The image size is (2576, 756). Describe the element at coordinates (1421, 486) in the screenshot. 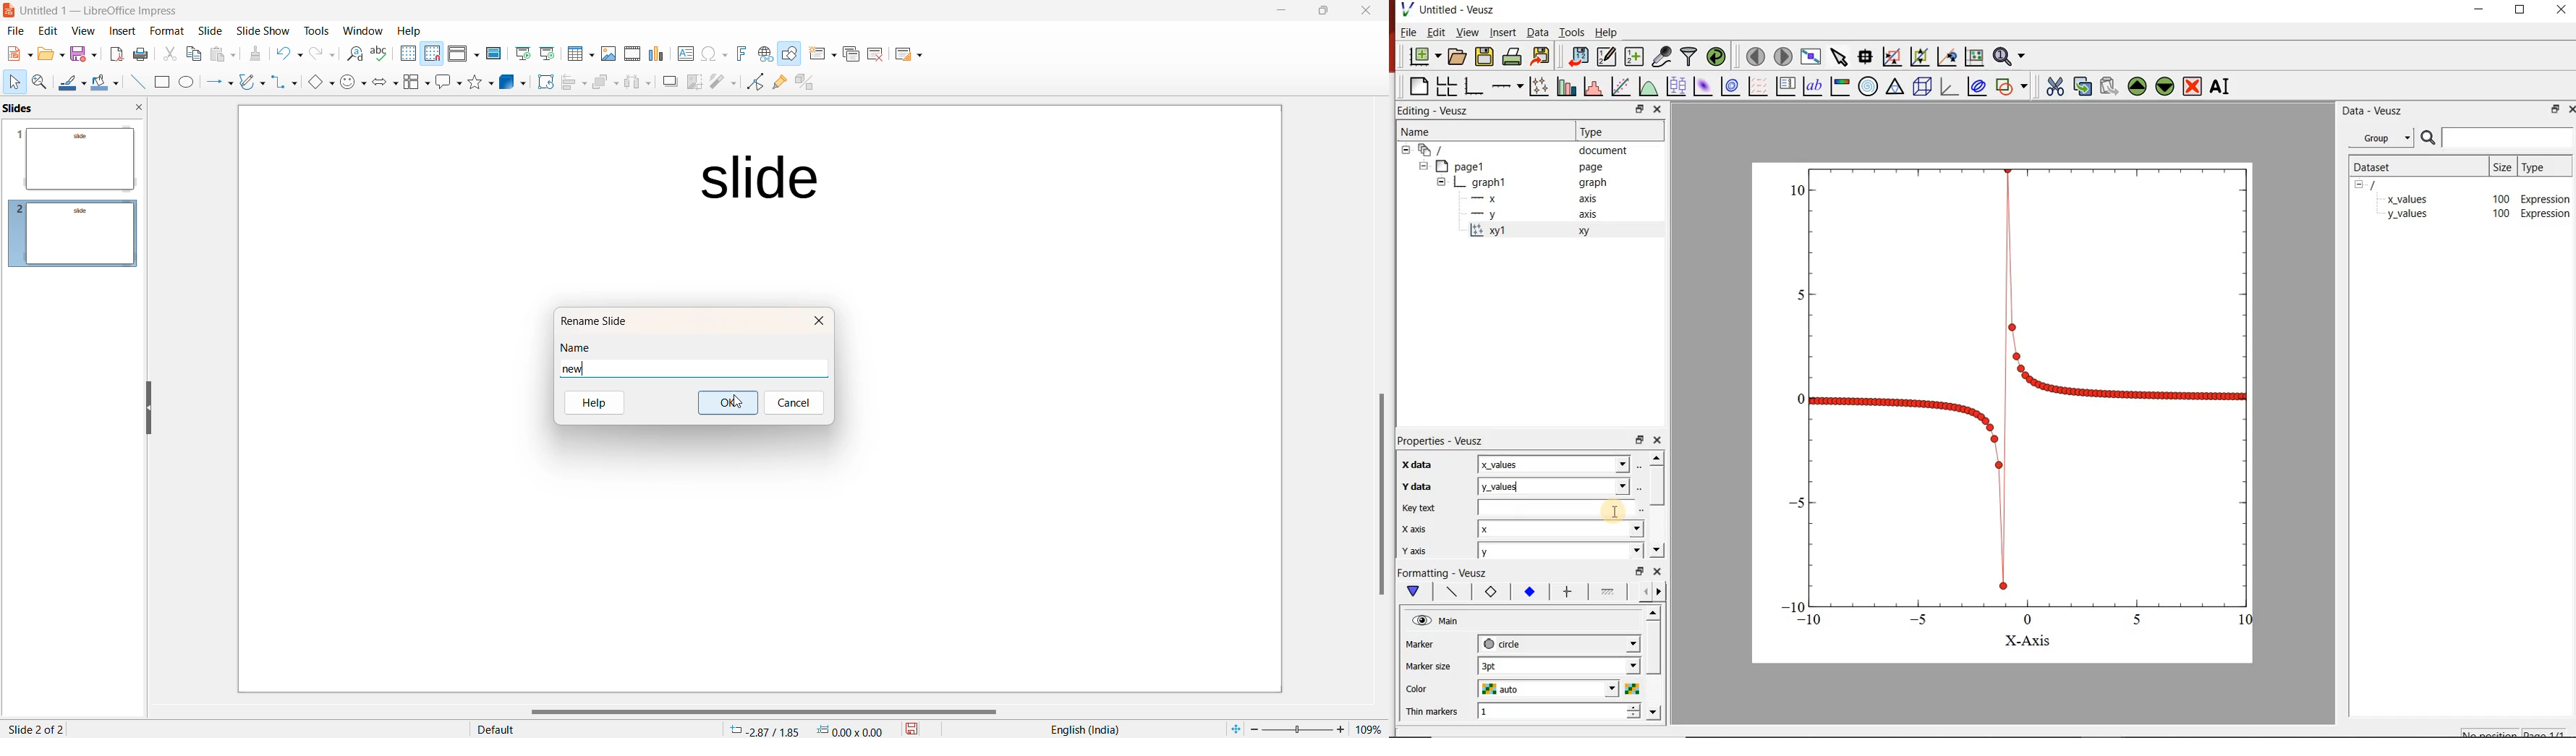

I see `Y data` at that location.